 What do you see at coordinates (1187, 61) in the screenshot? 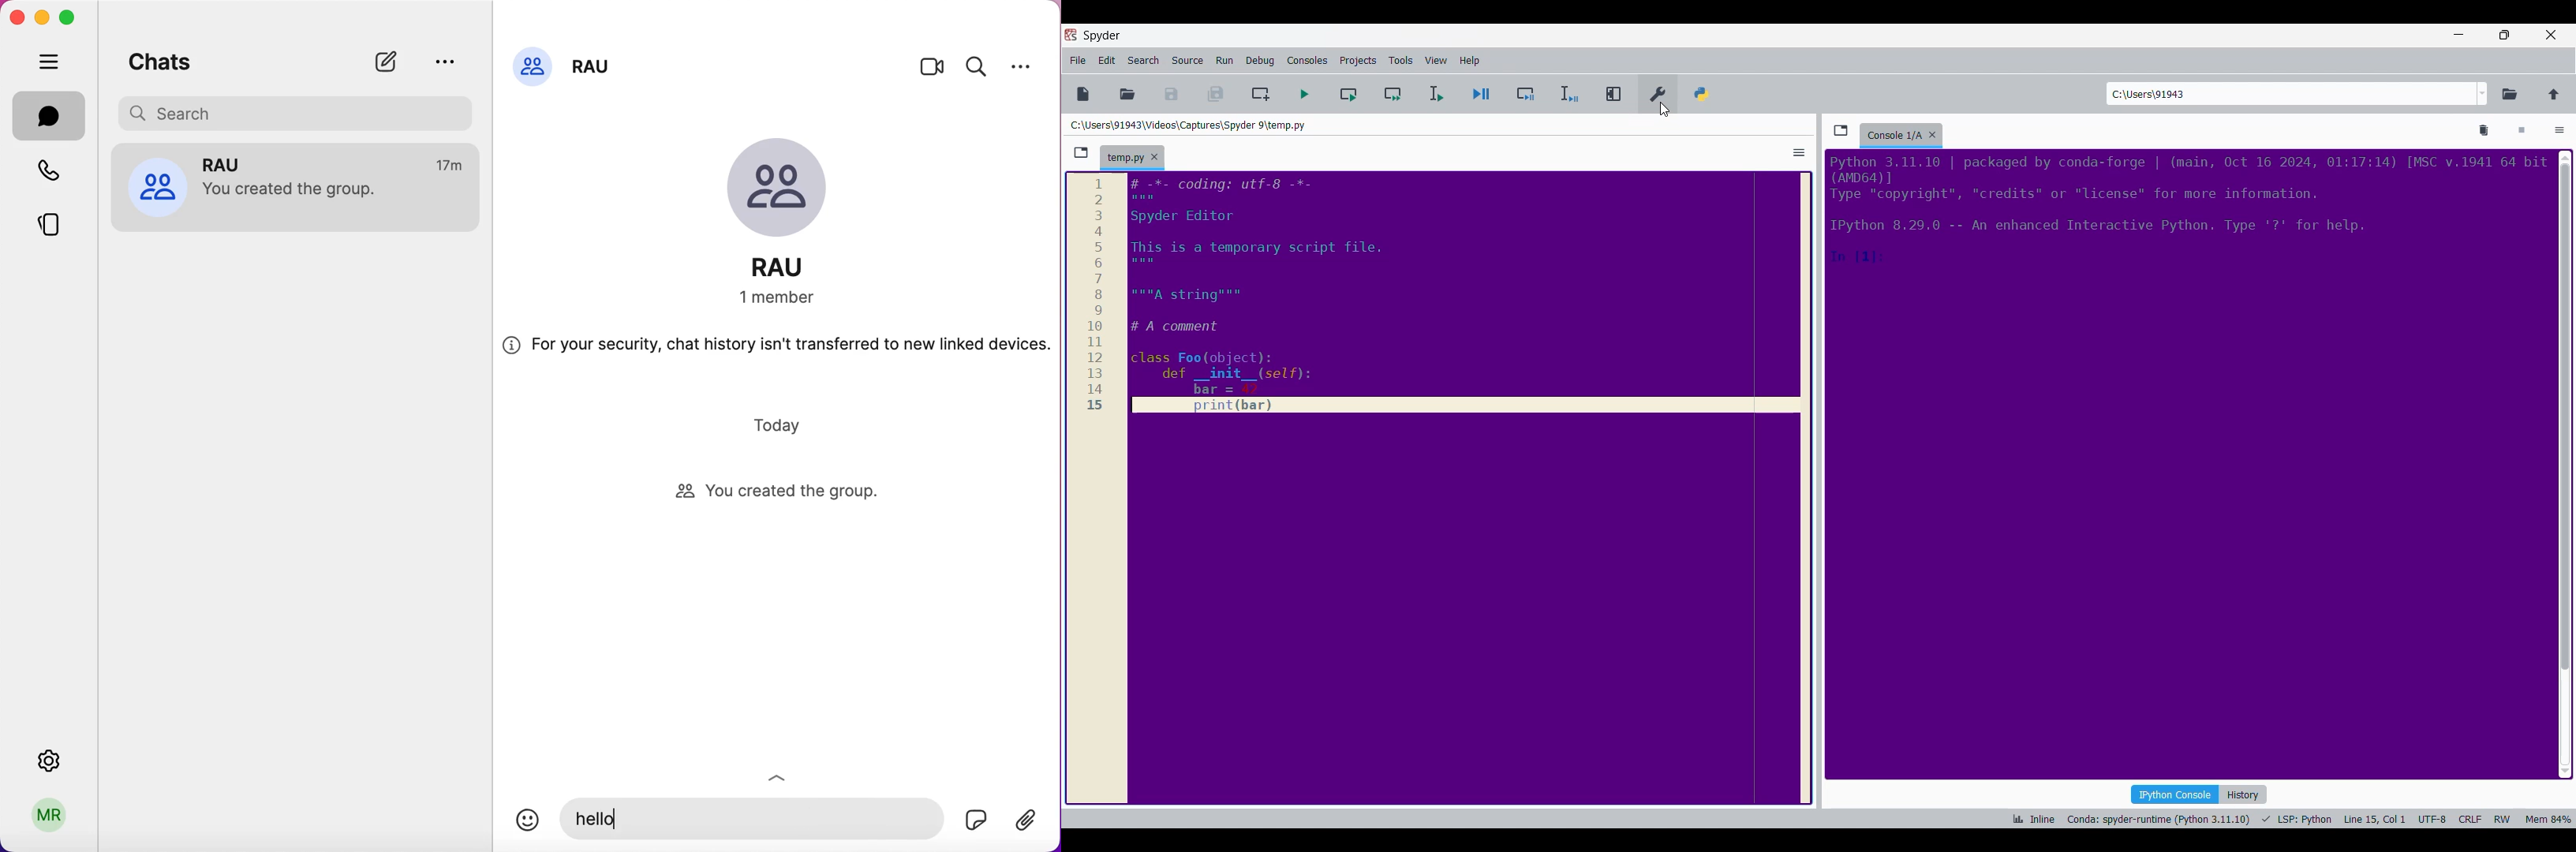
I see `Source menu` at bounding box center [1187, 61].